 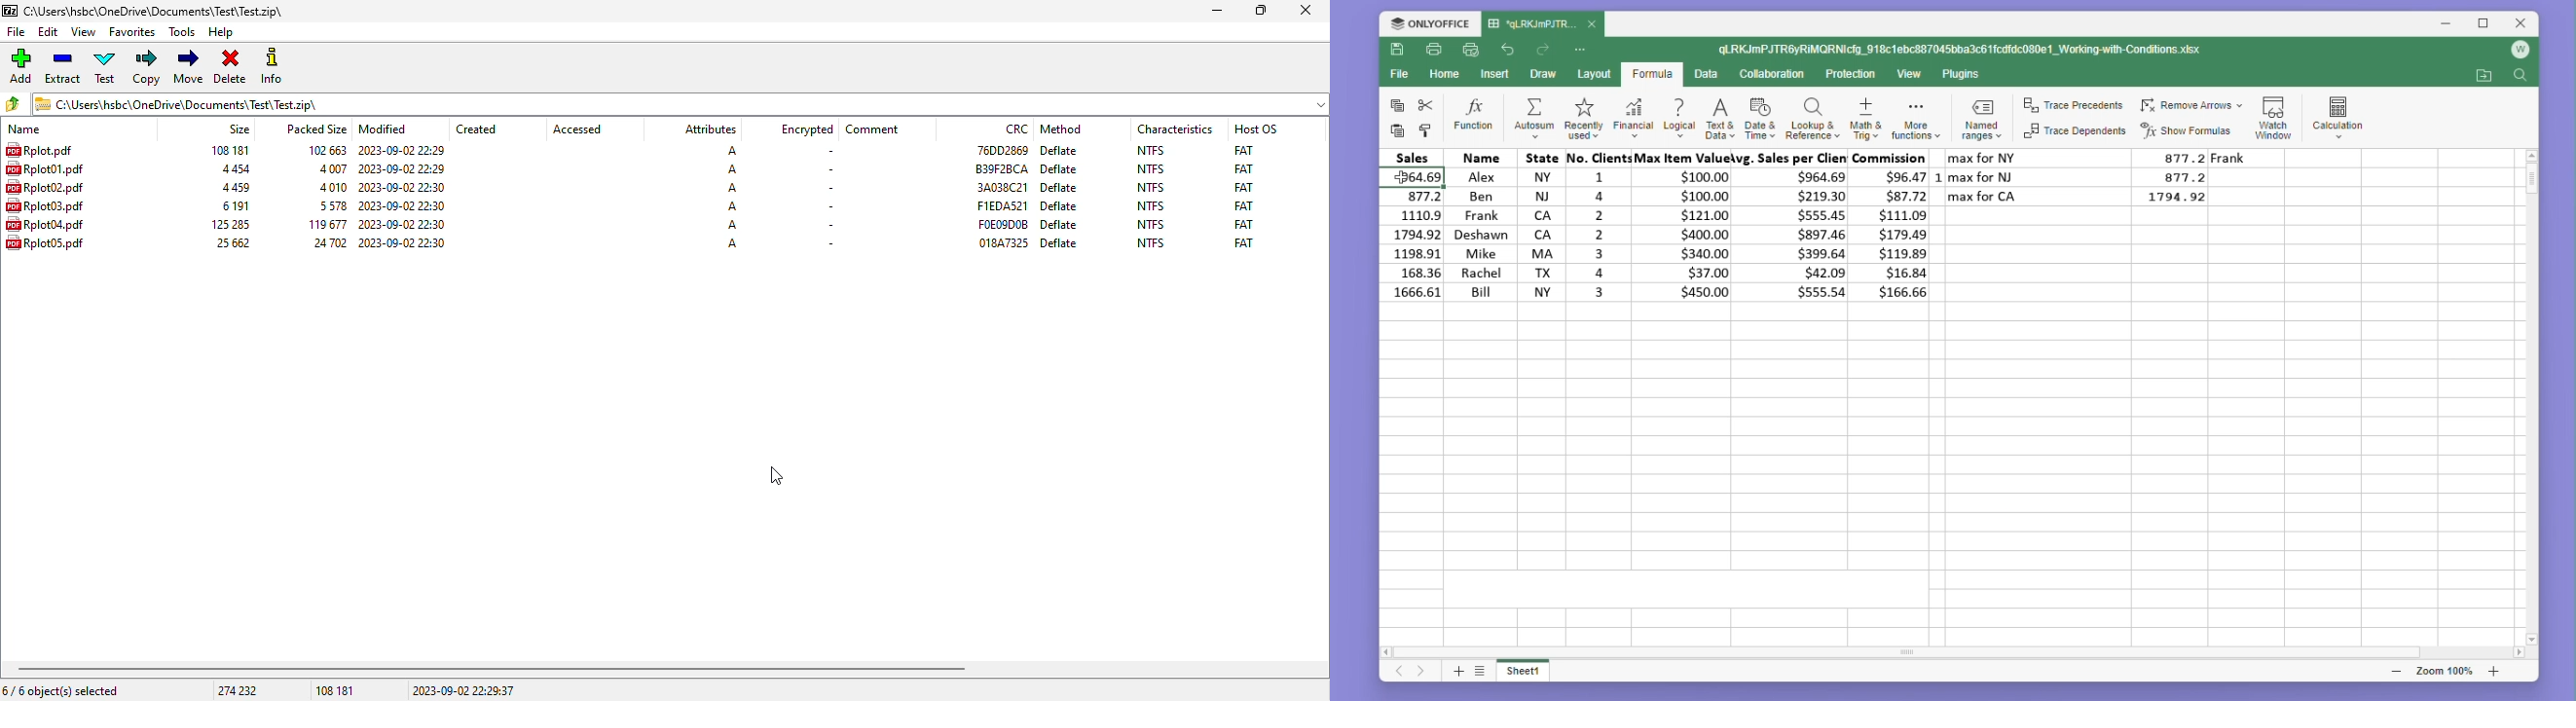 What do you see at coordinates (2516, 24) in the screenshot?
I see `Close` at bounding box center [2516, 24].